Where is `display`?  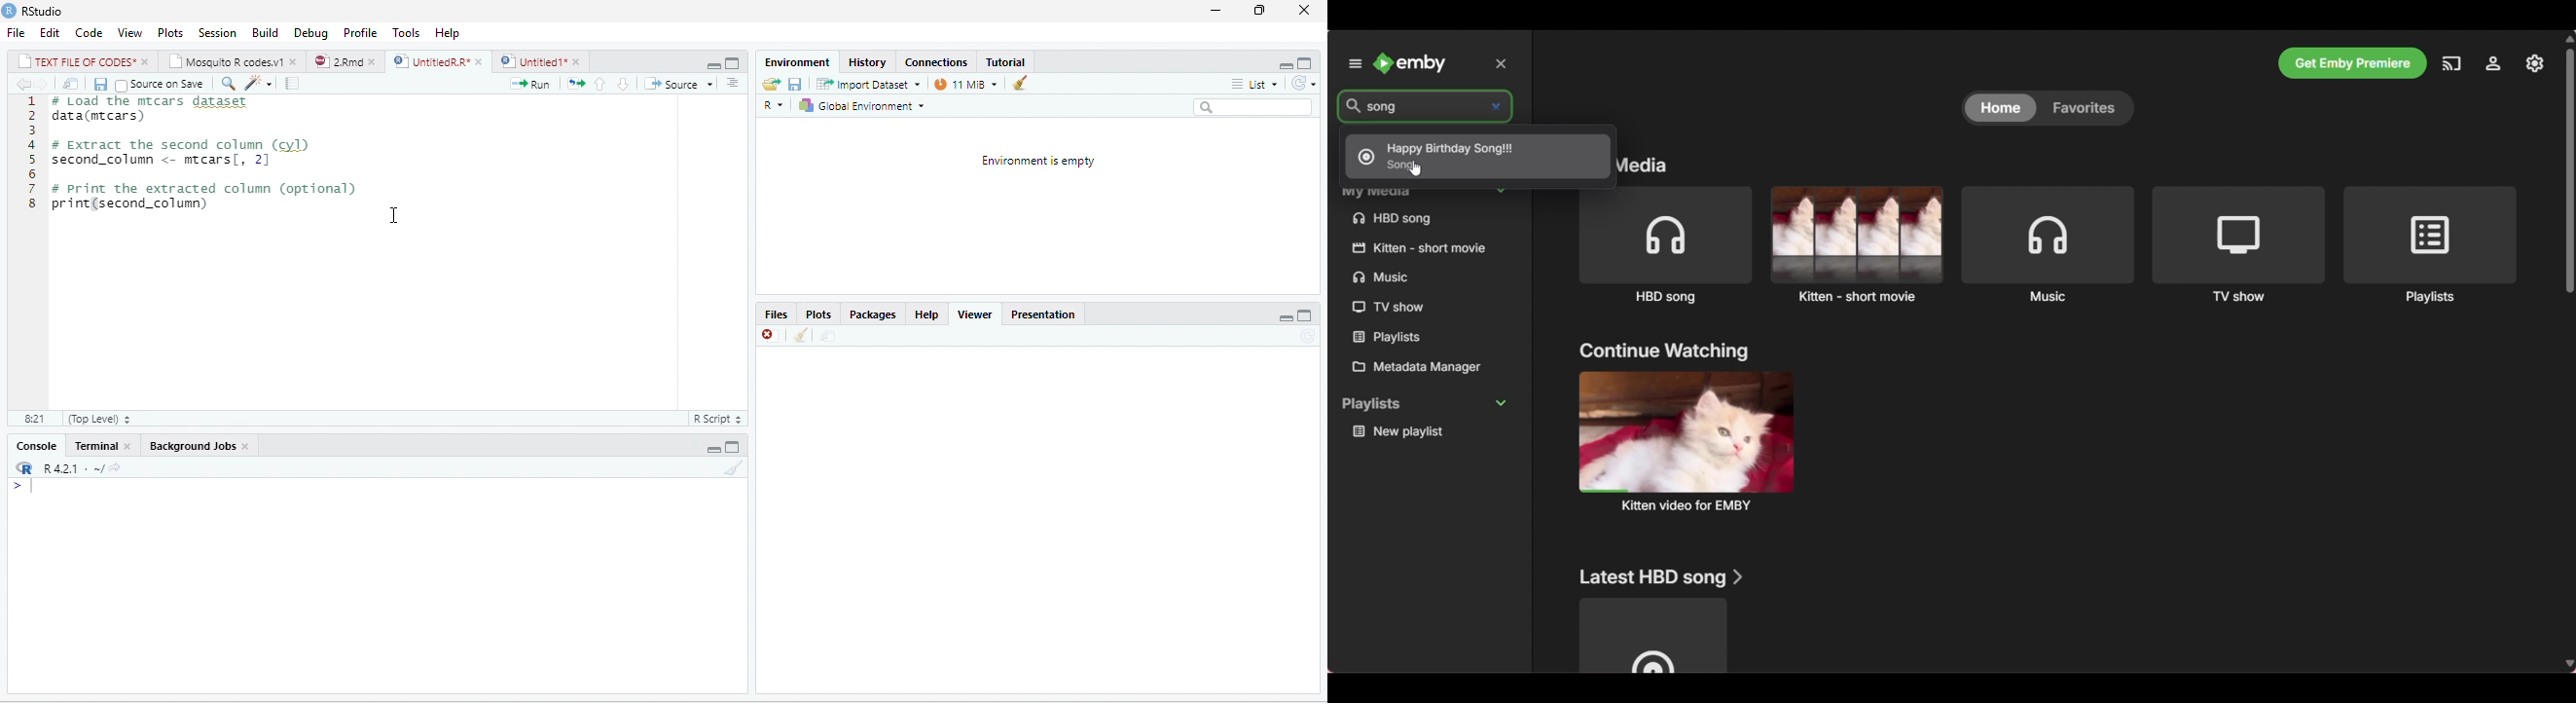 display is located at coordinates (374, 586).